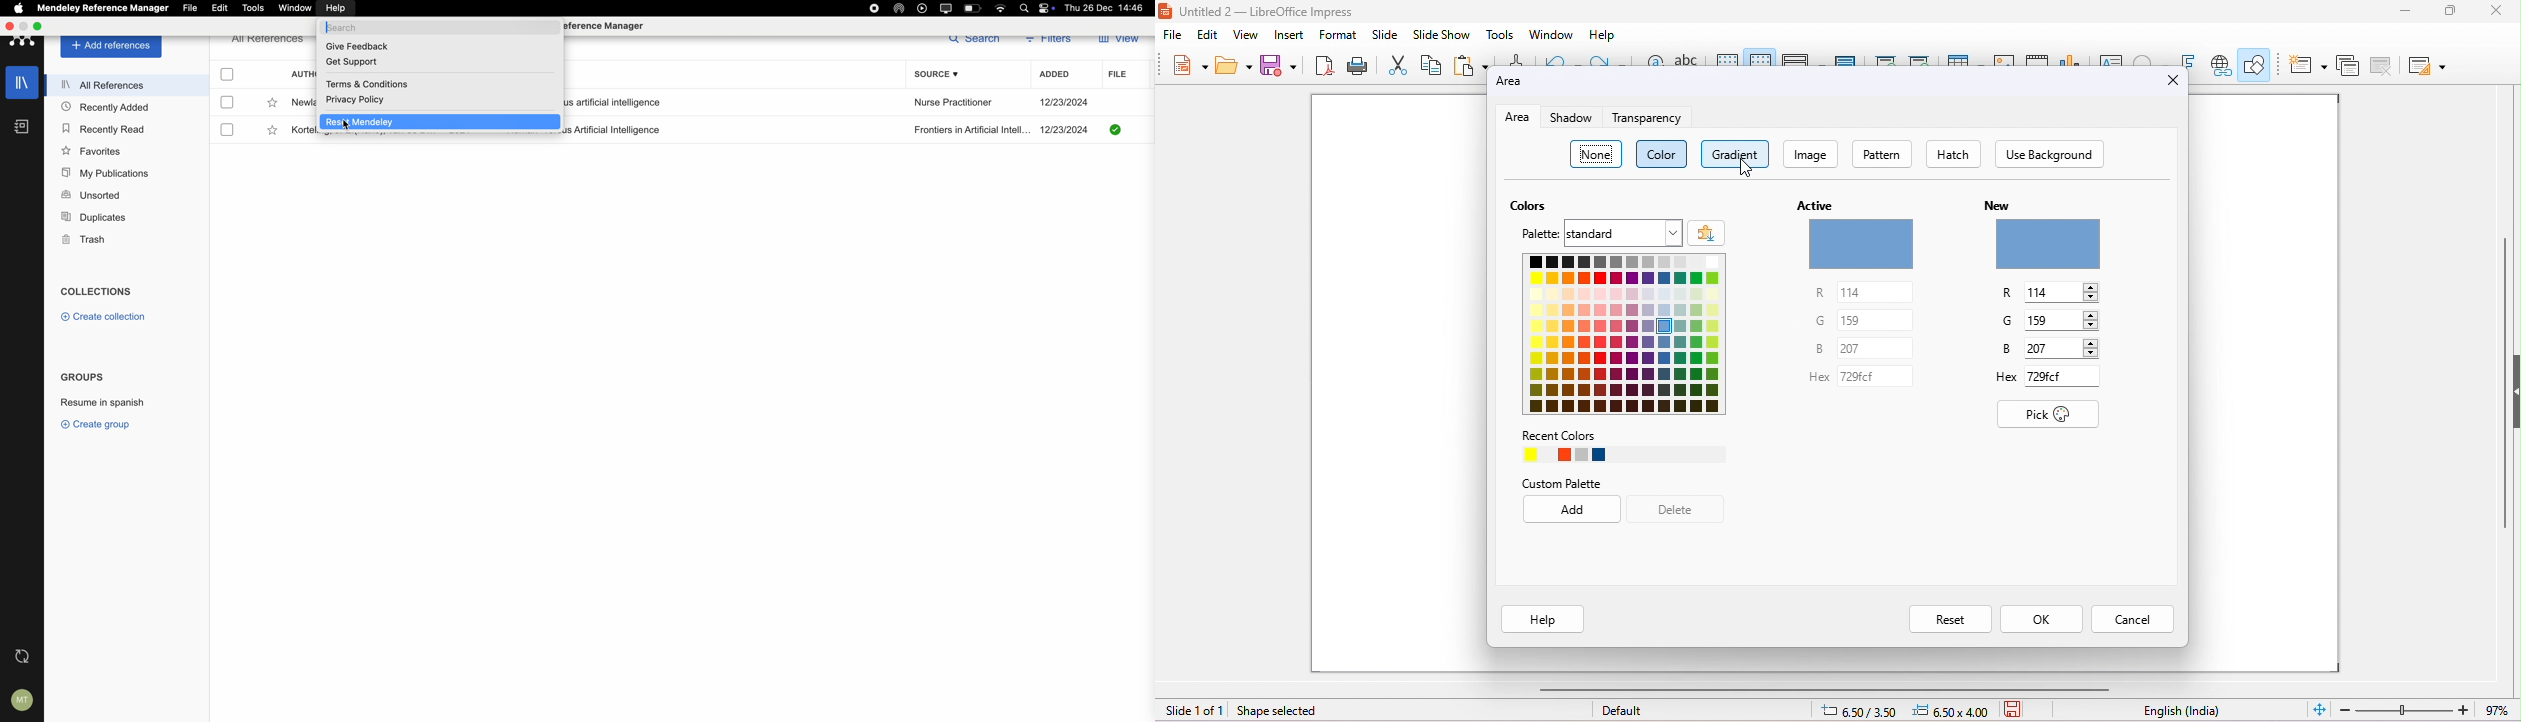 This screenshot has height=728, width=2548. Describe the element at coordinates (1067, 103) in the screenshot. I see `date` at that location.